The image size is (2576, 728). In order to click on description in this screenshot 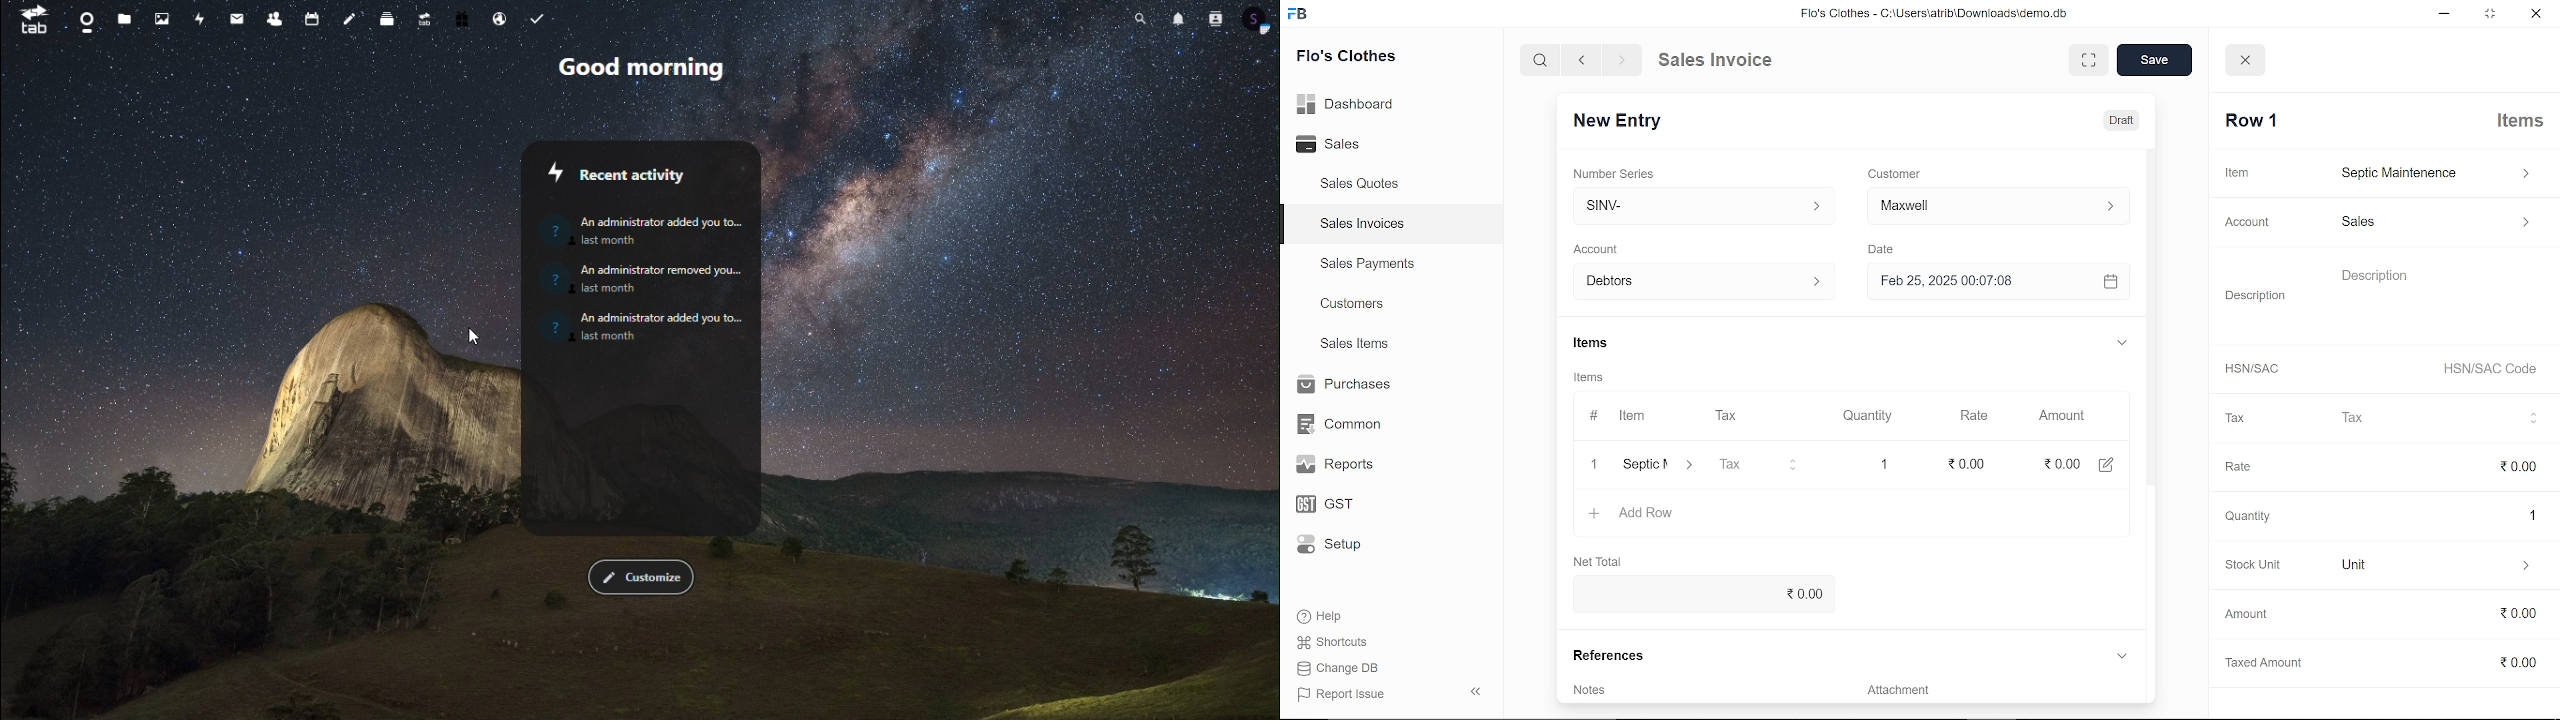, I will do `click(2438, 297)`.